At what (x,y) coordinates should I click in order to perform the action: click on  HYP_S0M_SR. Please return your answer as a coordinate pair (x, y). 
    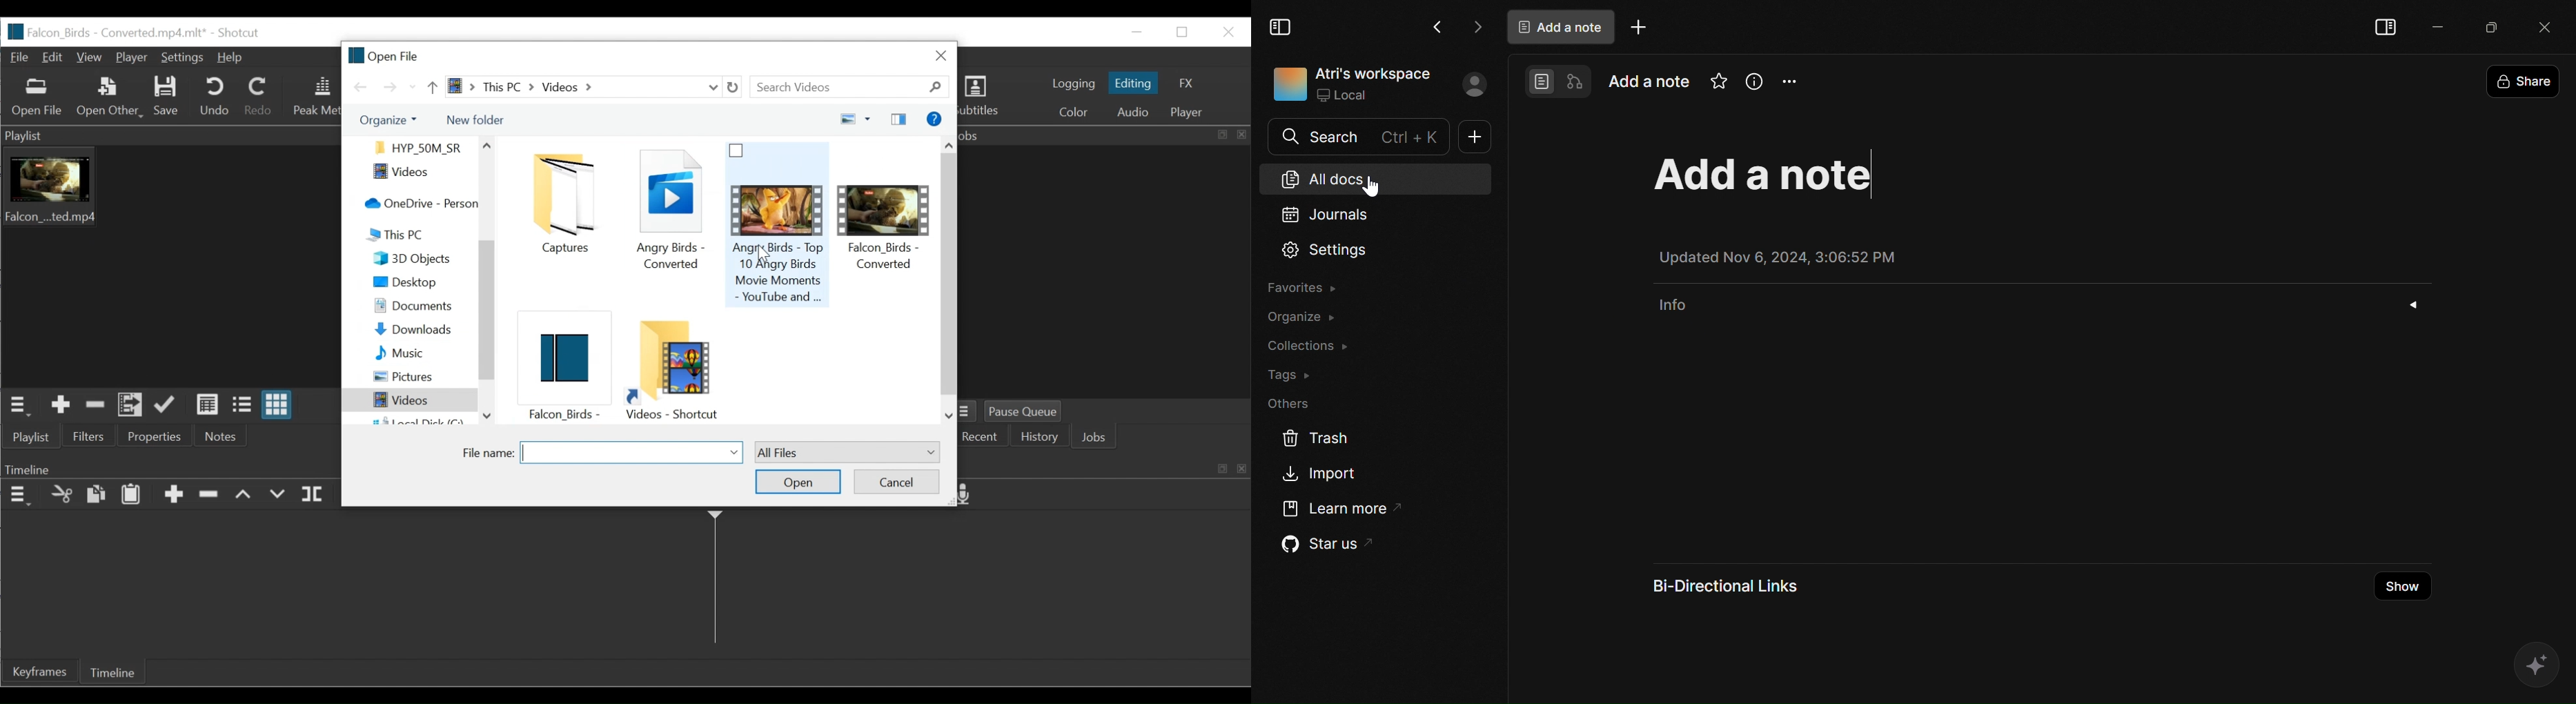
    Looking at the image, I should click on (417, 147).